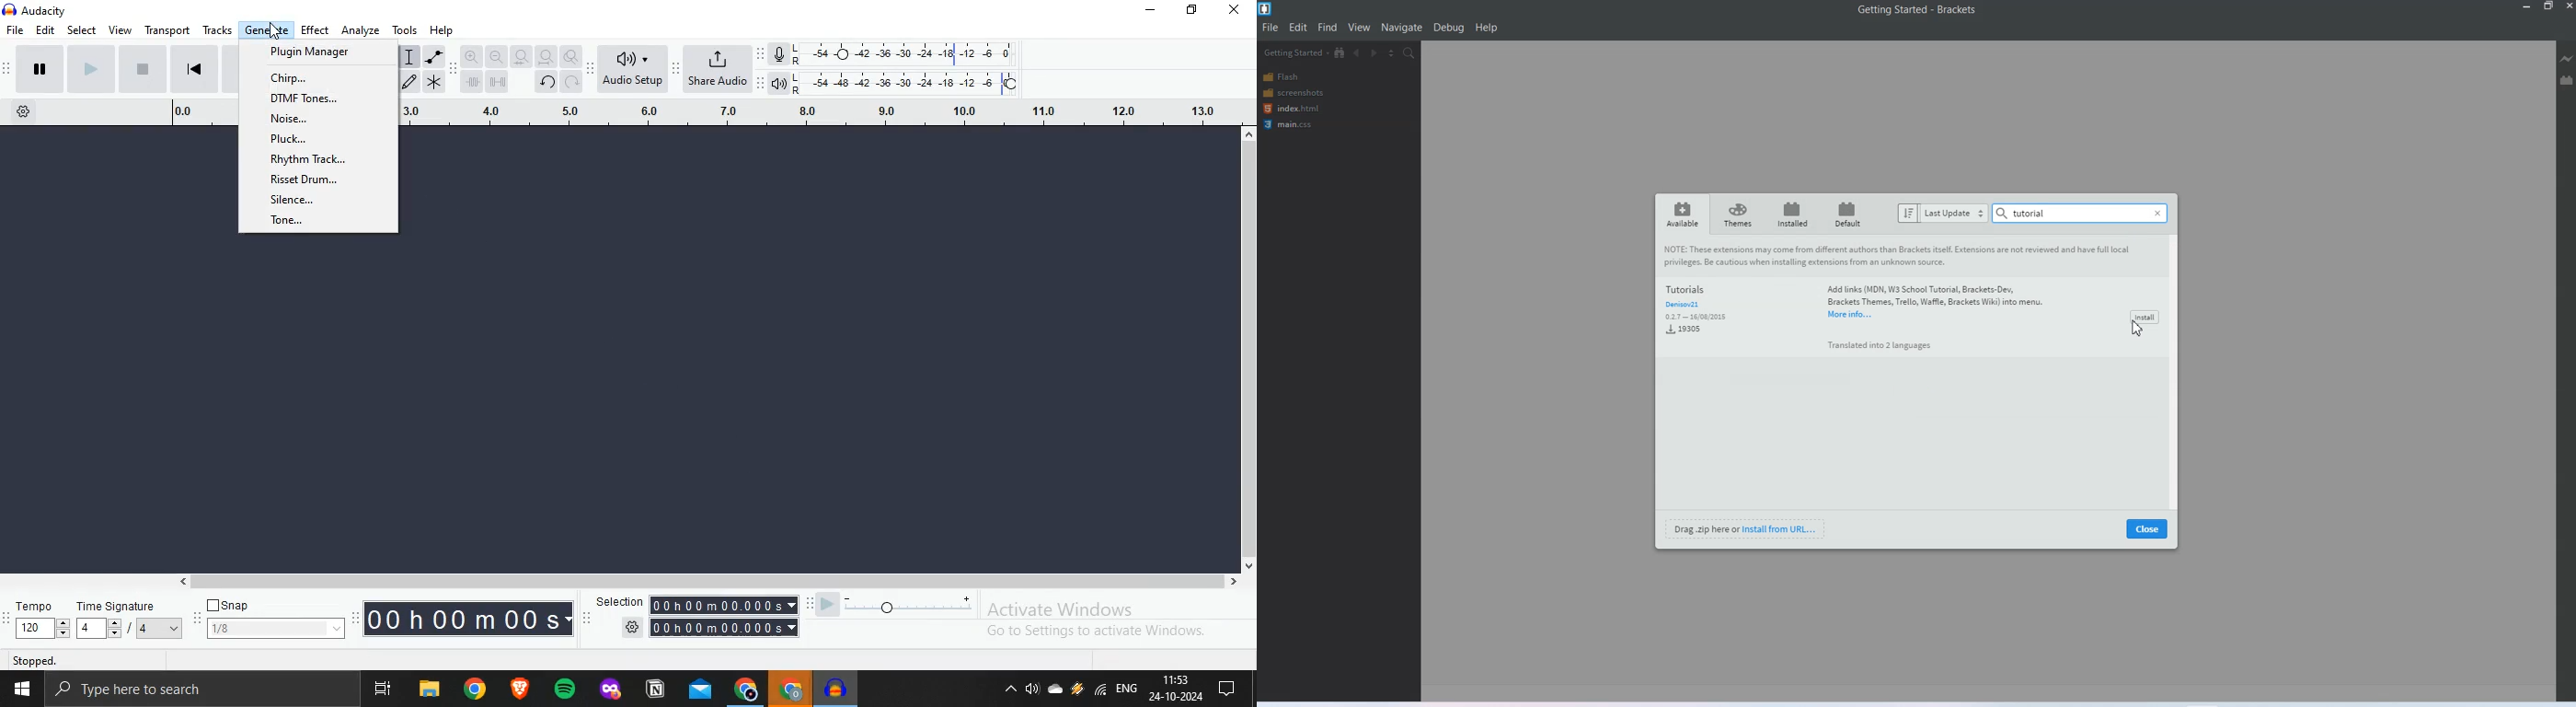  What do you see at coordinates (2147, 528) in the screenshot?
I see `Close` at bounding box center [2147, 528].